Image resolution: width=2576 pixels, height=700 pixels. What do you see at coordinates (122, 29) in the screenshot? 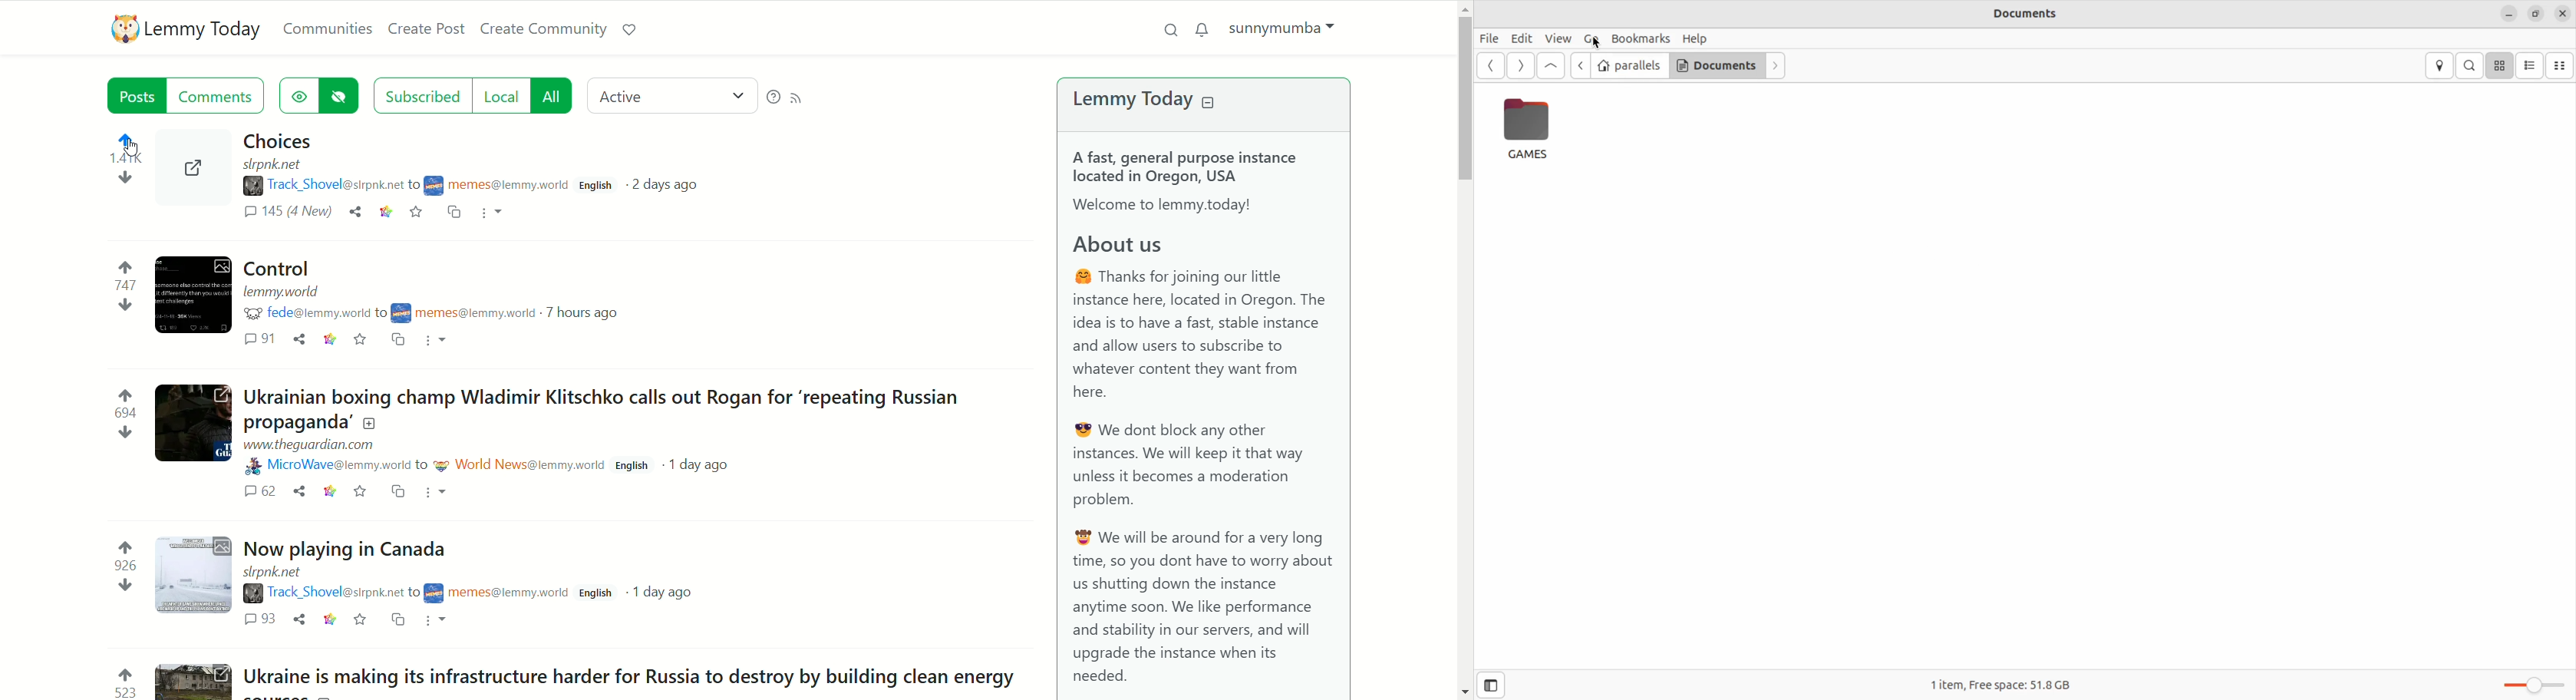
I see `logo` at bounding box center [122, 29].